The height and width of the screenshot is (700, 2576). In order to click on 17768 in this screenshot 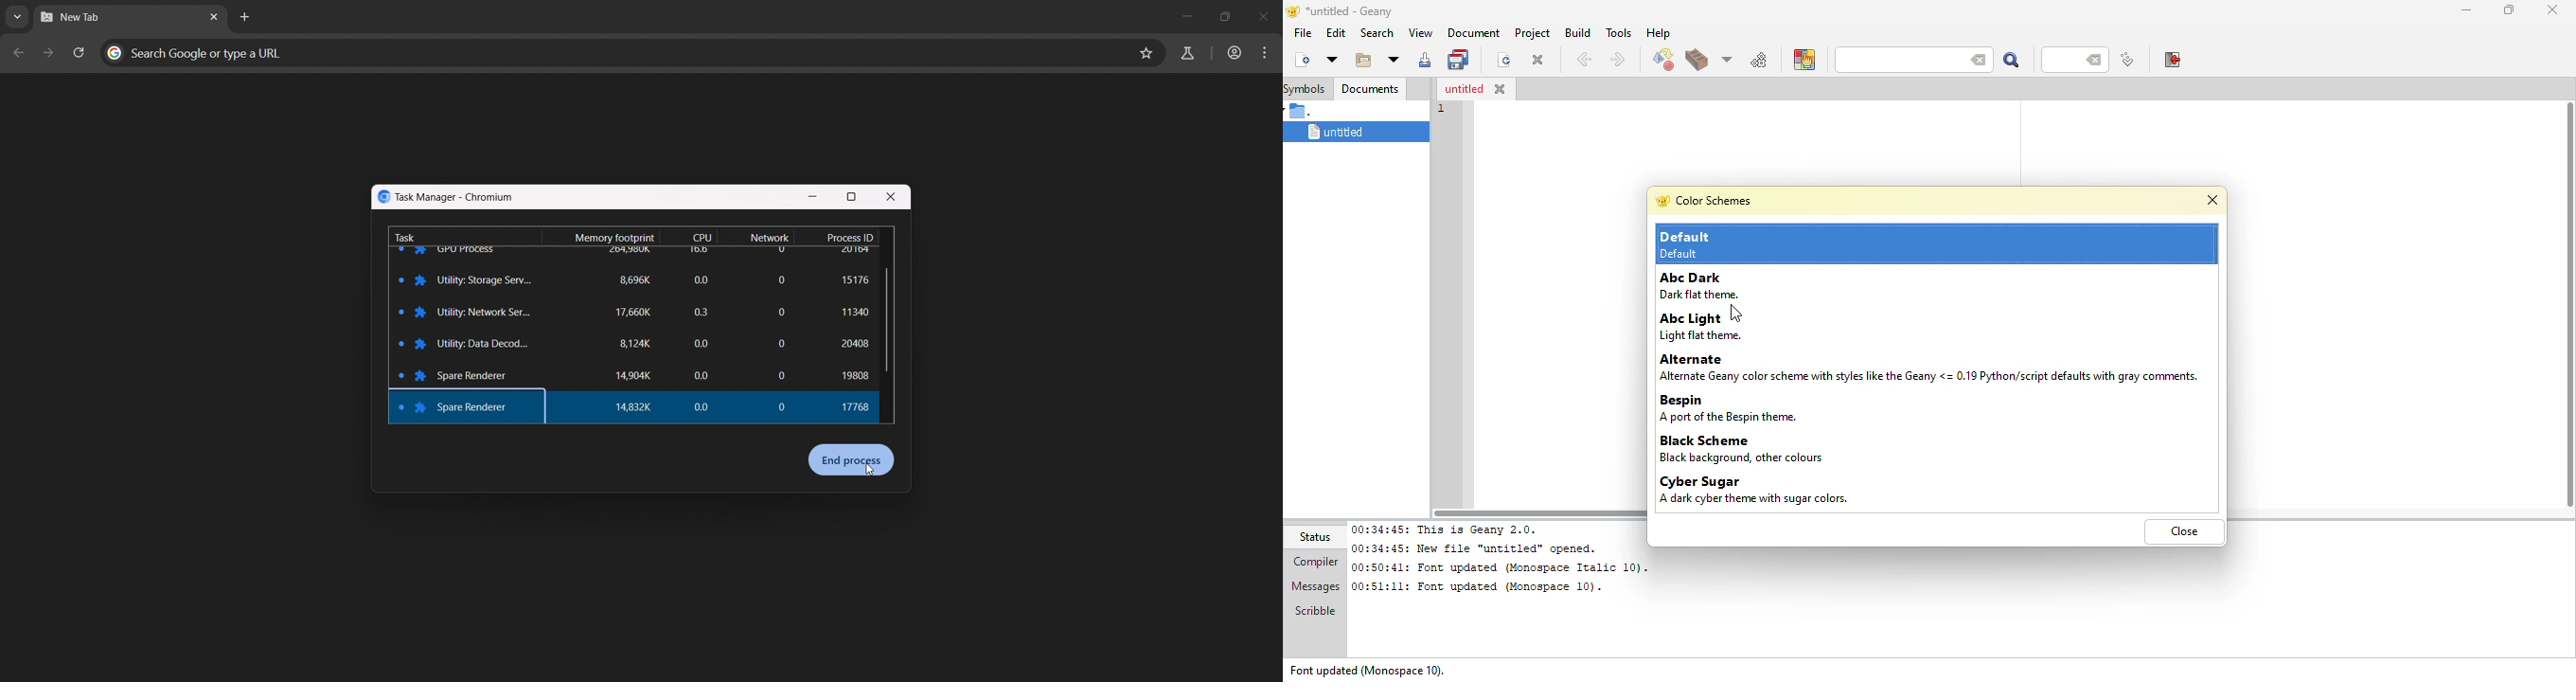, I will do `click(857, 409)`.